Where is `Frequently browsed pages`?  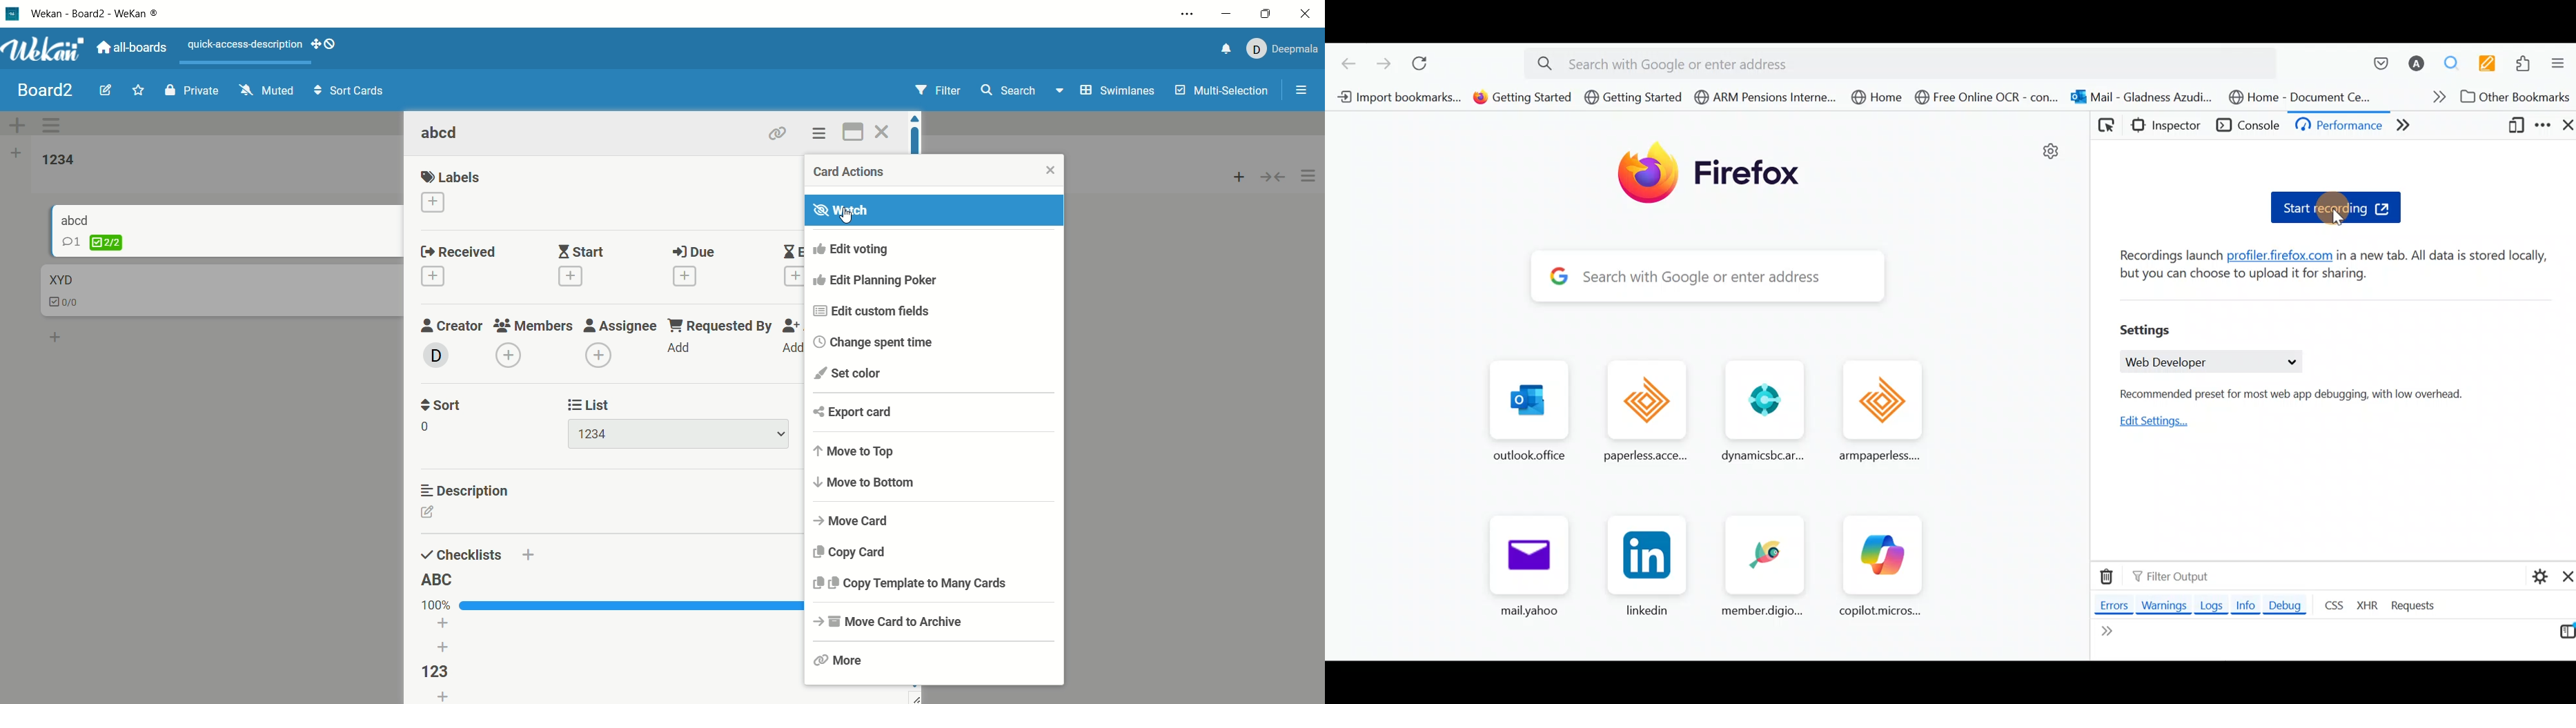 Frequently browsed pages is located at coordinates (1704, 487).